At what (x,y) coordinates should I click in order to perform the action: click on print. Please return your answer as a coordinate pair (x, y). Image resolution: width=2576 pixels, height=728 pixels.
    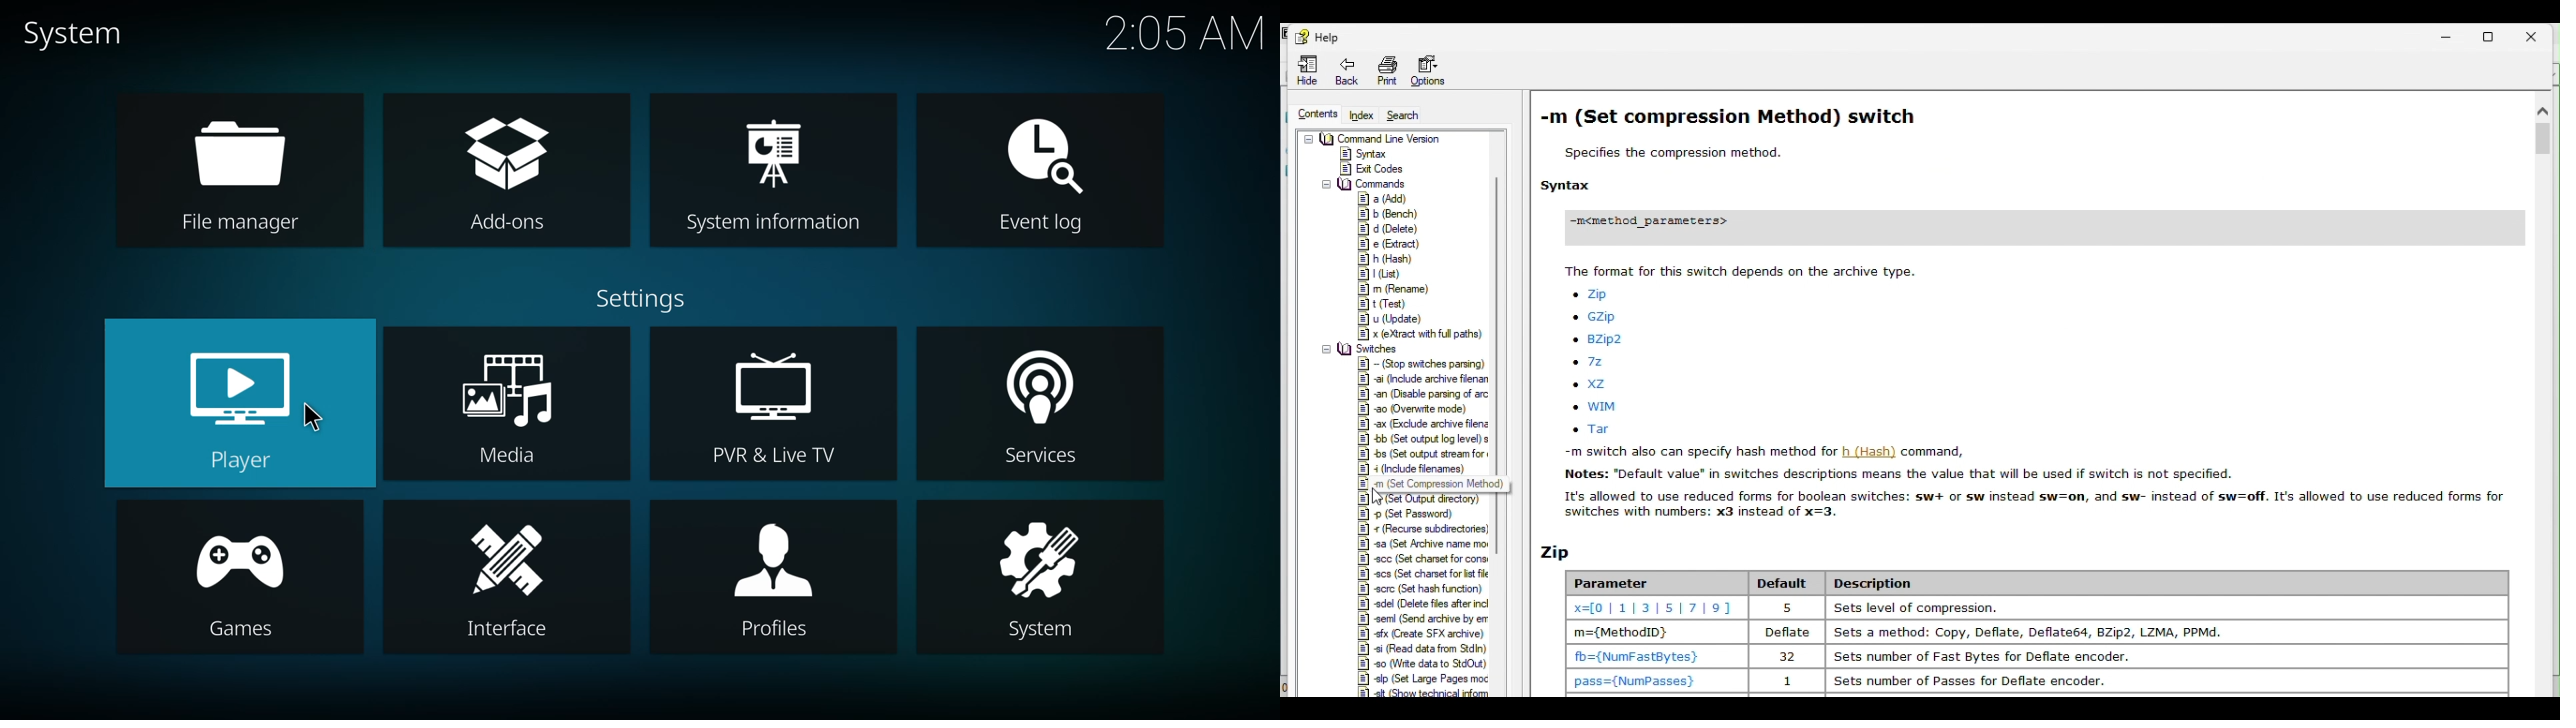
    Looking at the image, I should click on (1386, 70).